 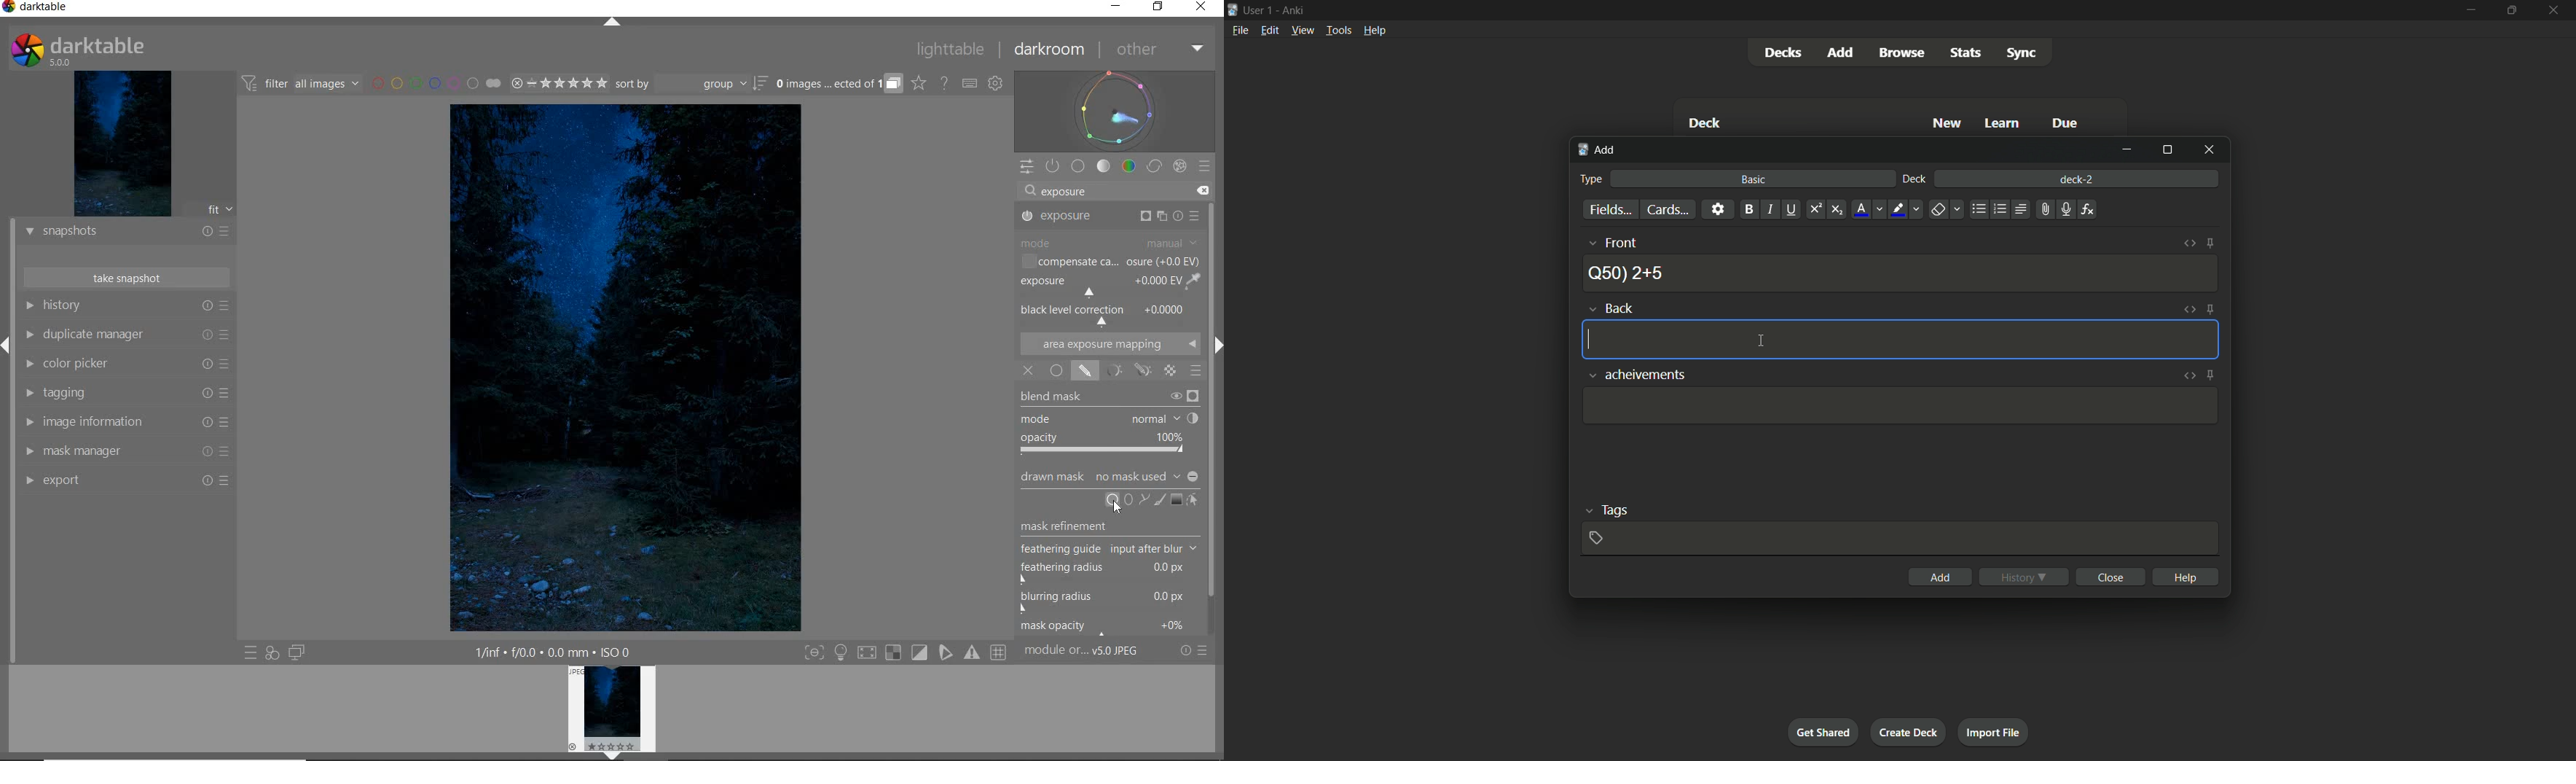 I want to click on equations, so click(x=2088, y=209).